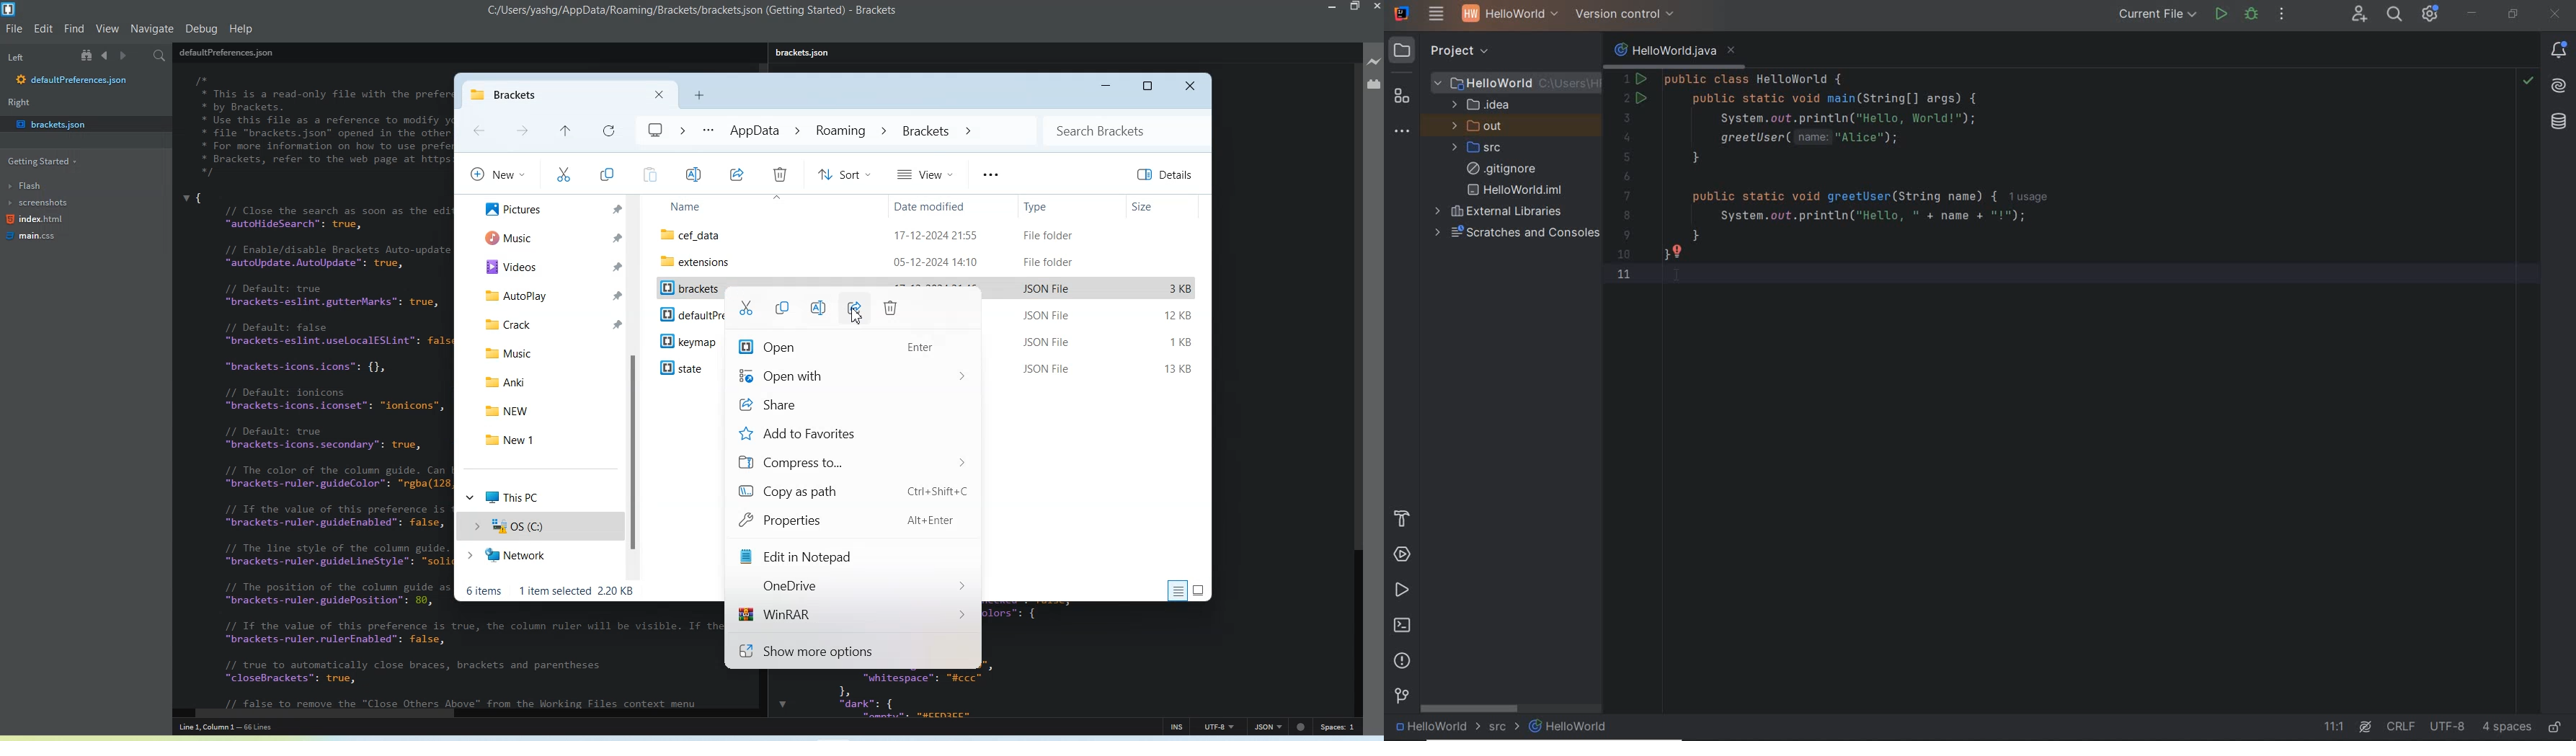  I want to click on Music, so click(548, 351).